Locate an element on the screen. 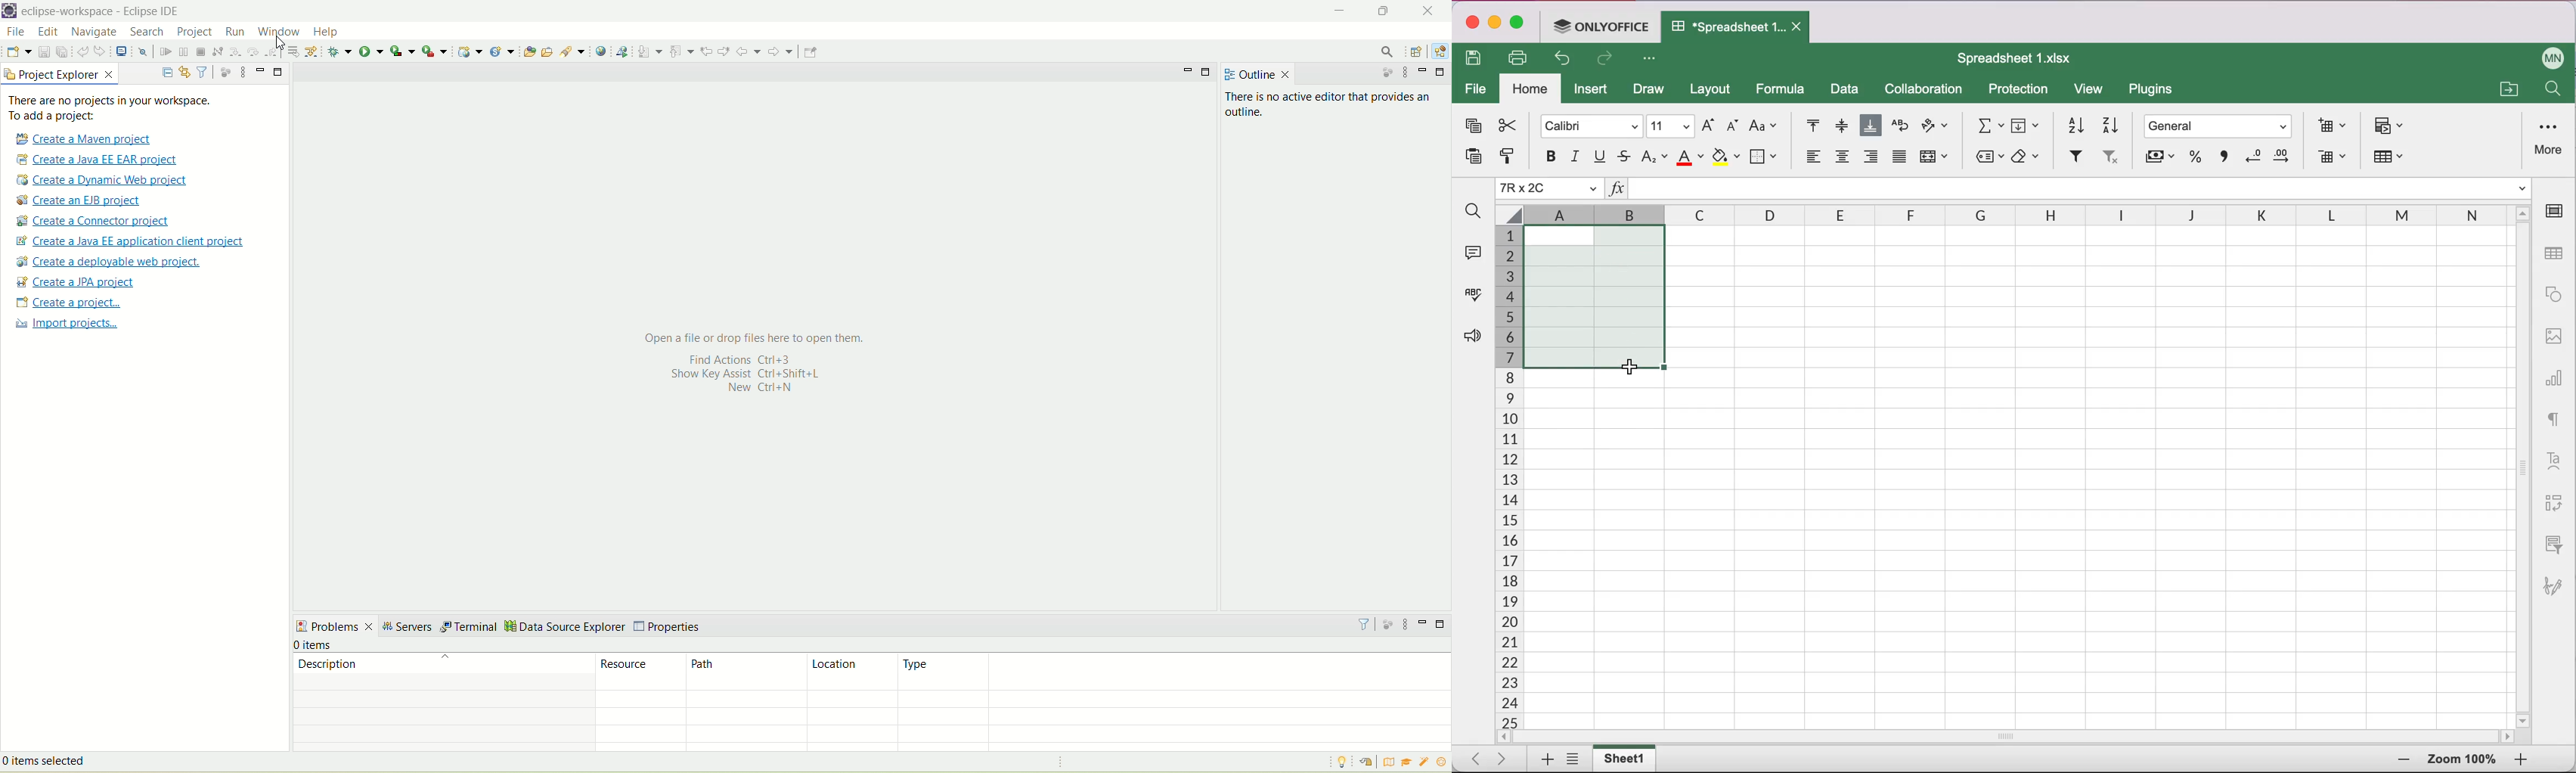 This screenshot has height=784, width=2576. sort descending is located at coordinates (2111, 124).